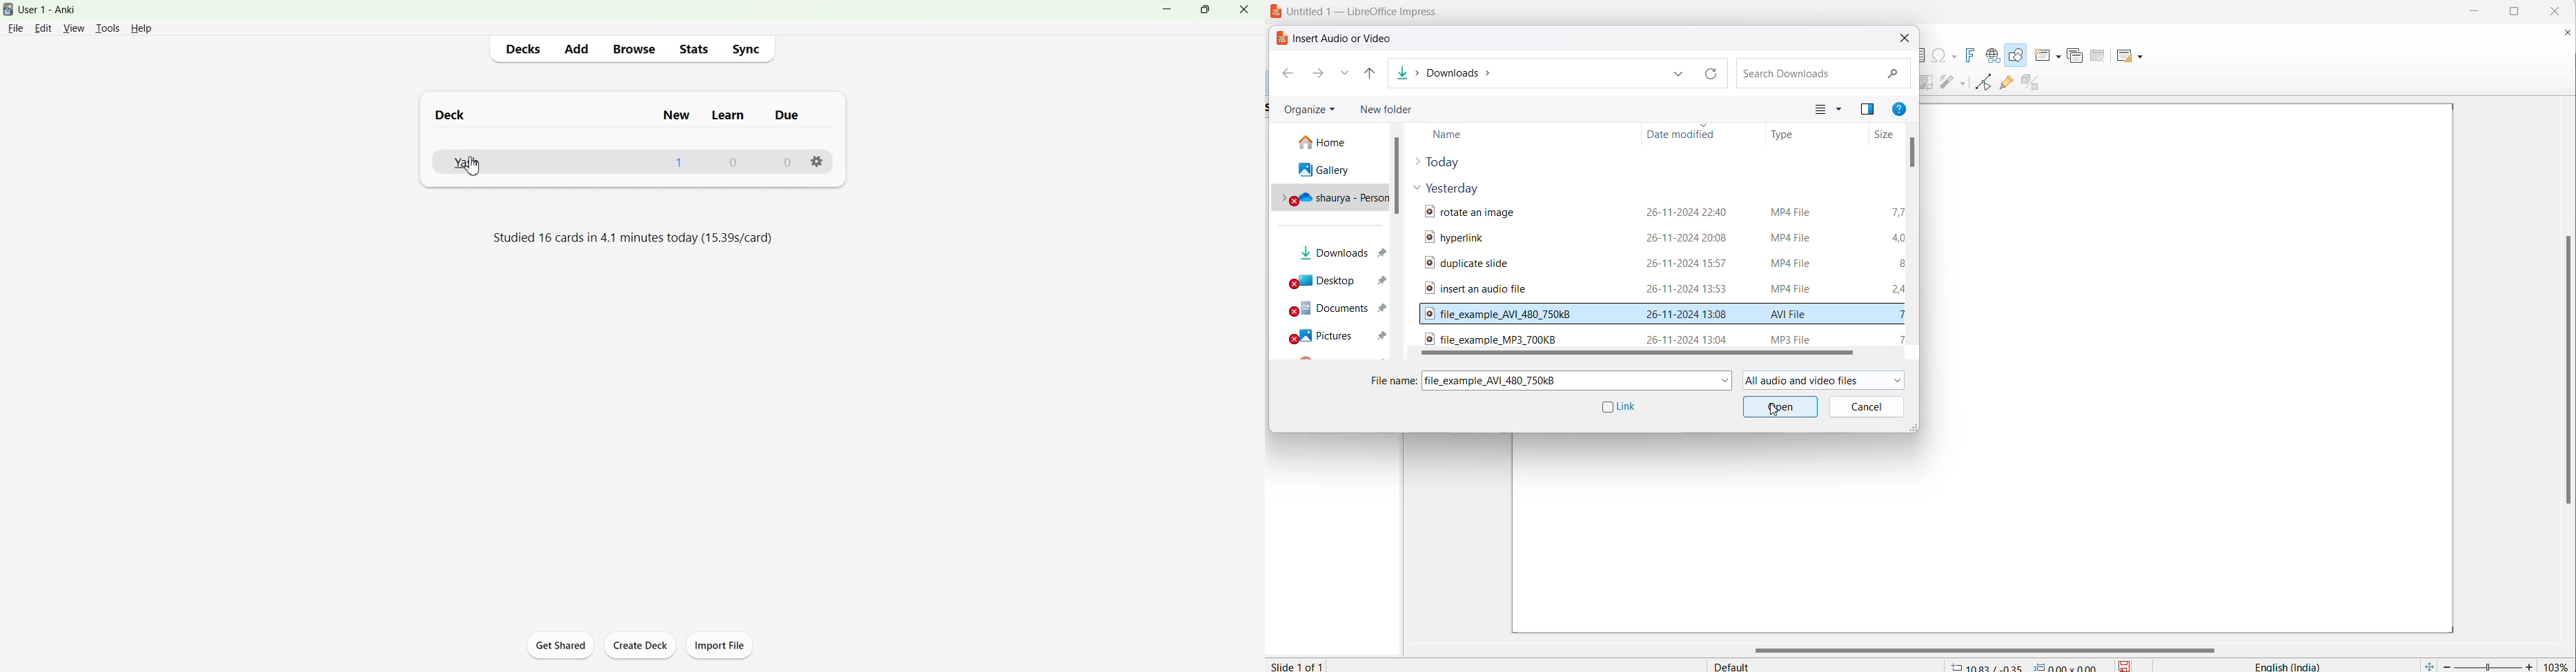 The width and height of the screenshot is (2576, 672). Describe the element at coordinates (1243, 9) in the screenshot. I see `Close` at that location.